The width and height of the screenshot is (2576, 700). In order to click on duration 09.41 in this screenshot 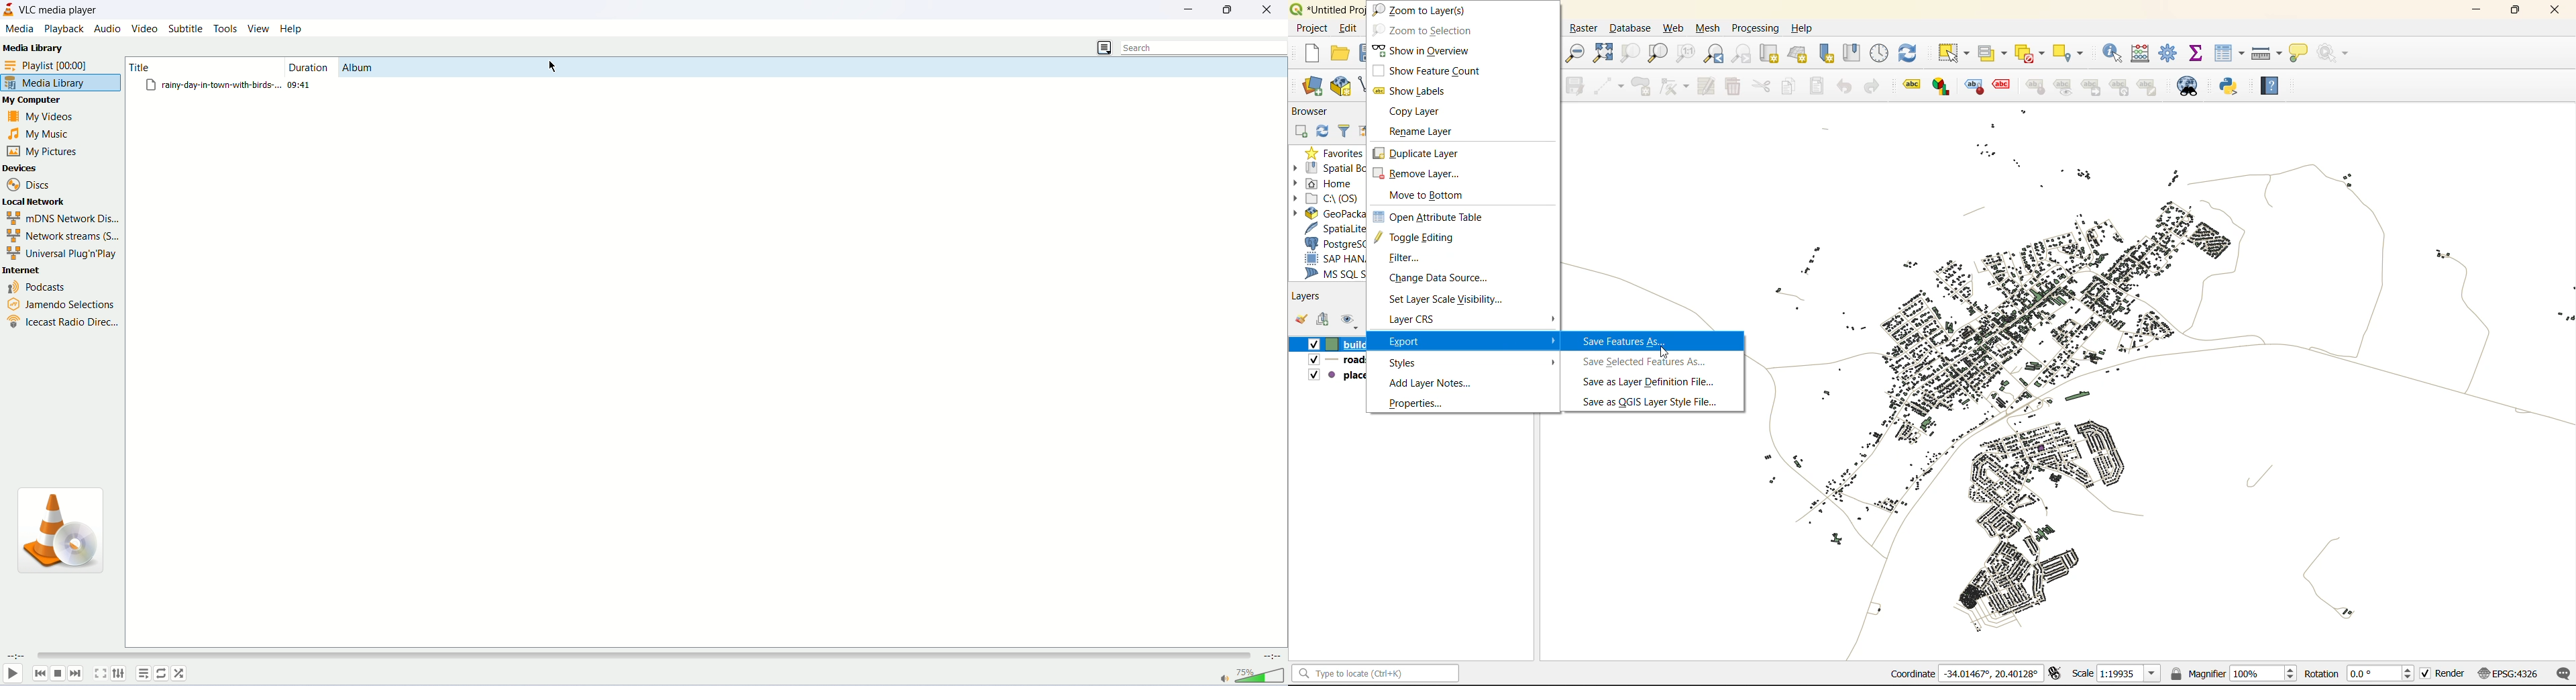, I will do `click(309, 85)`.